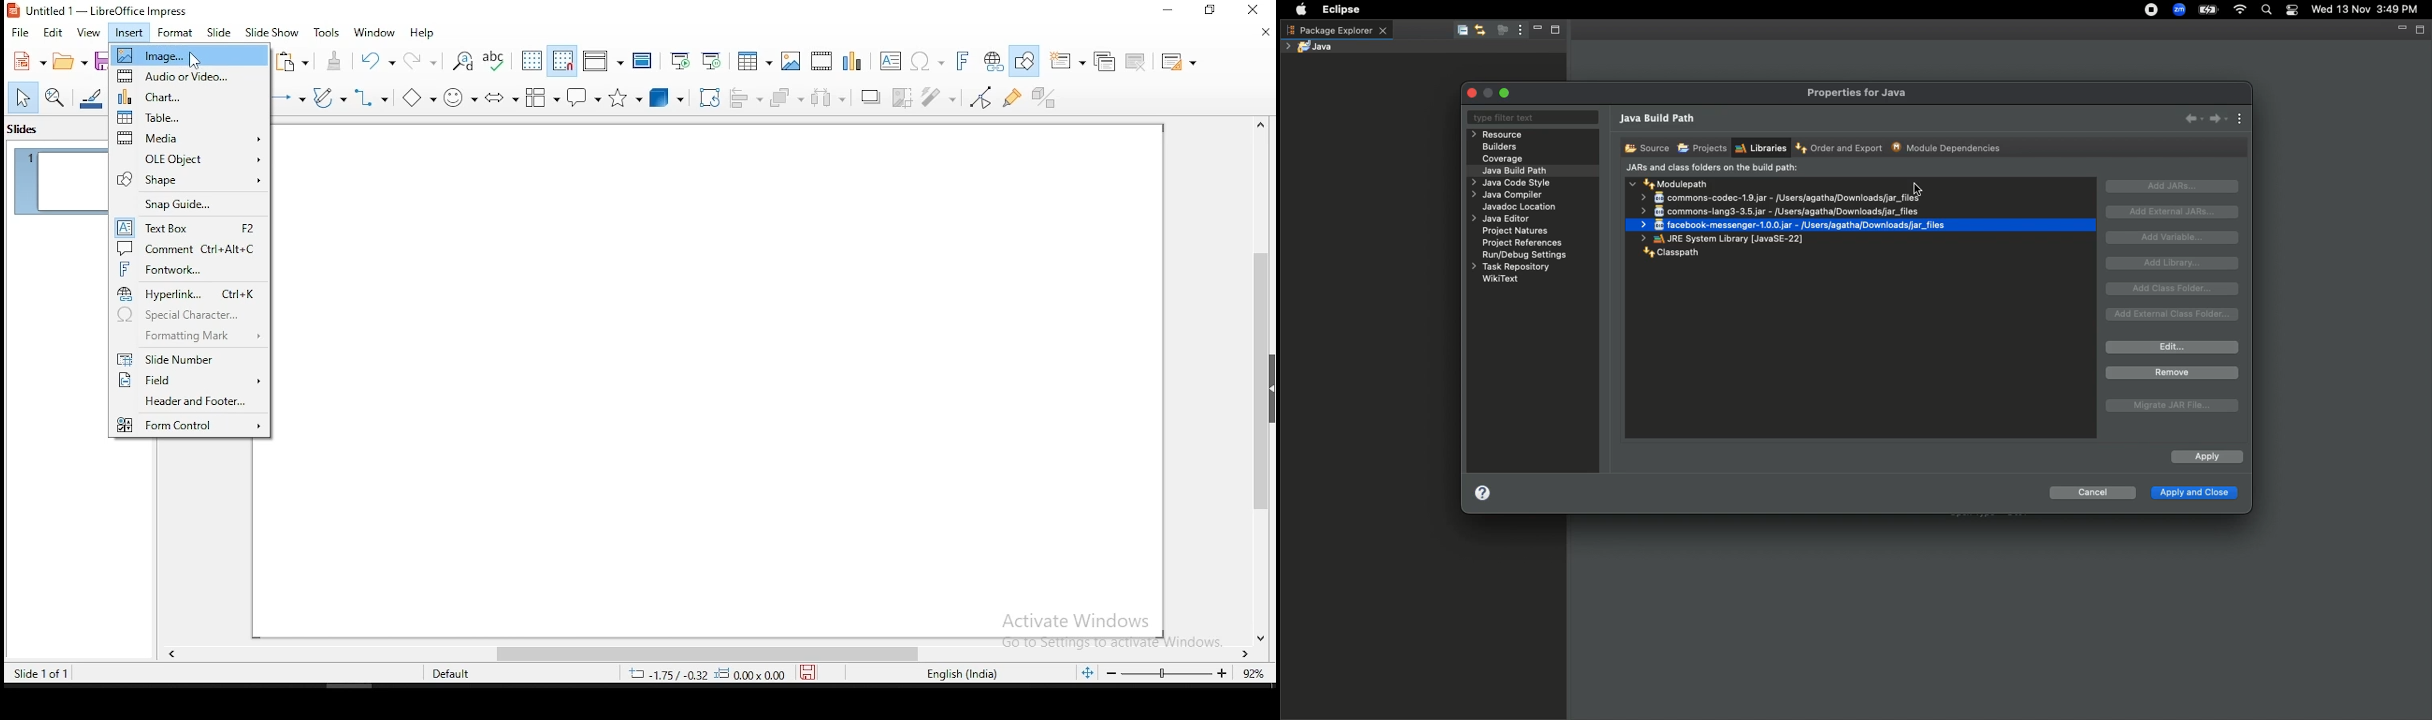 This screenshot has height=728, width=2436. Describe the element at coordinates (708, 96) in the screenshot. I see `rotate` at that location.